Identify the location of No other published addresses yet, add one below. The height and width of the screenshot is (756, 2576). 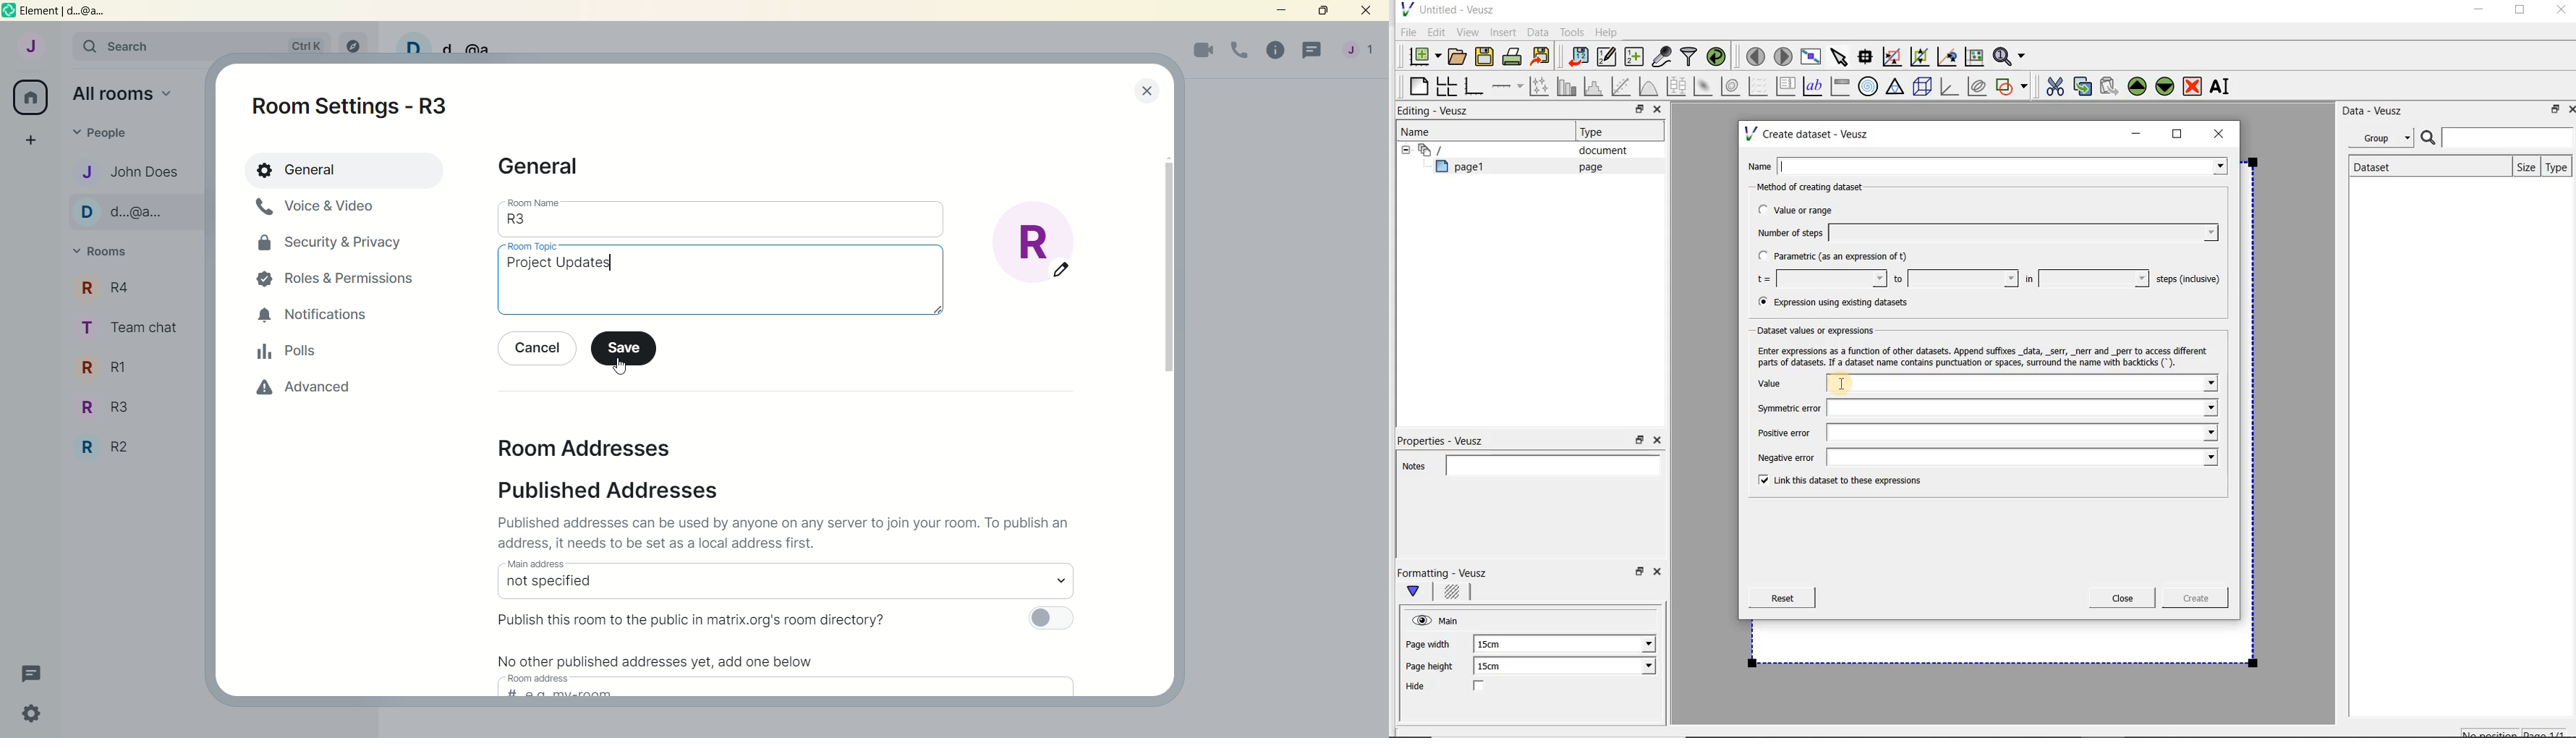
(655, 662).